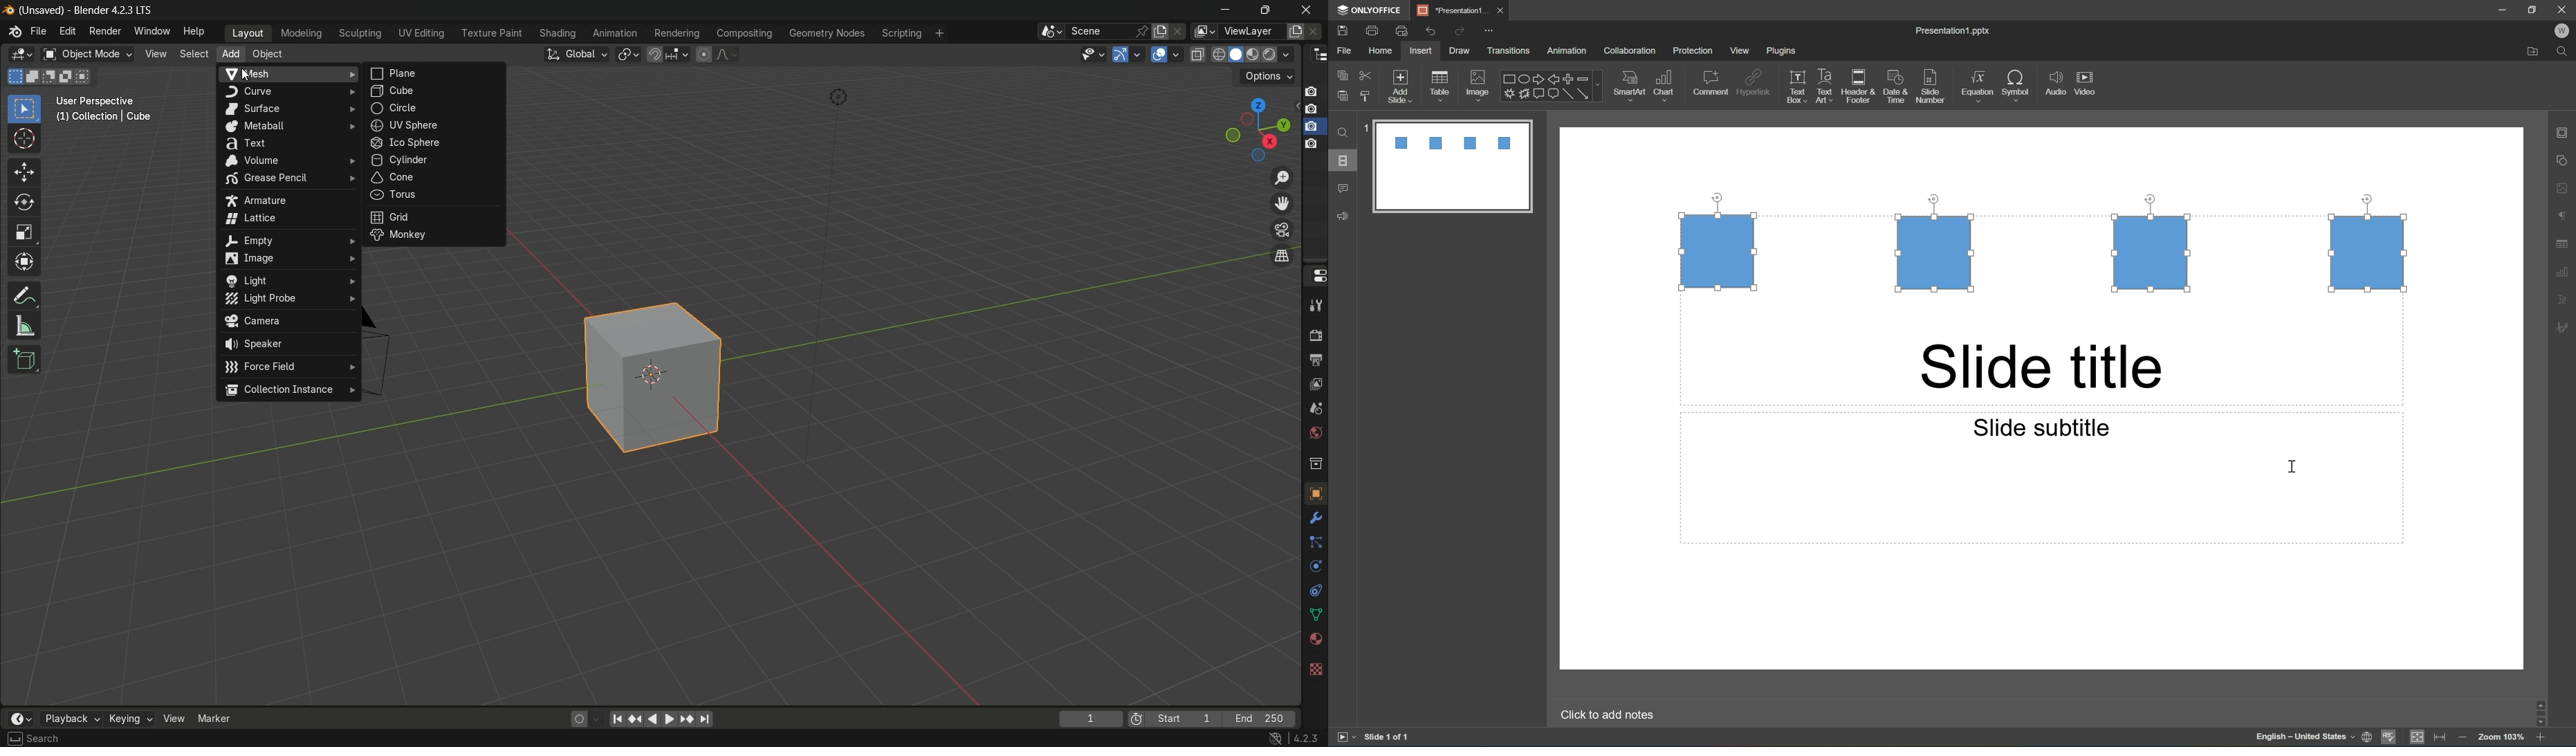  What do you see at coordinates (2088, 83) in the screenshot?
I see `video` at bounding box center [2088, 83].